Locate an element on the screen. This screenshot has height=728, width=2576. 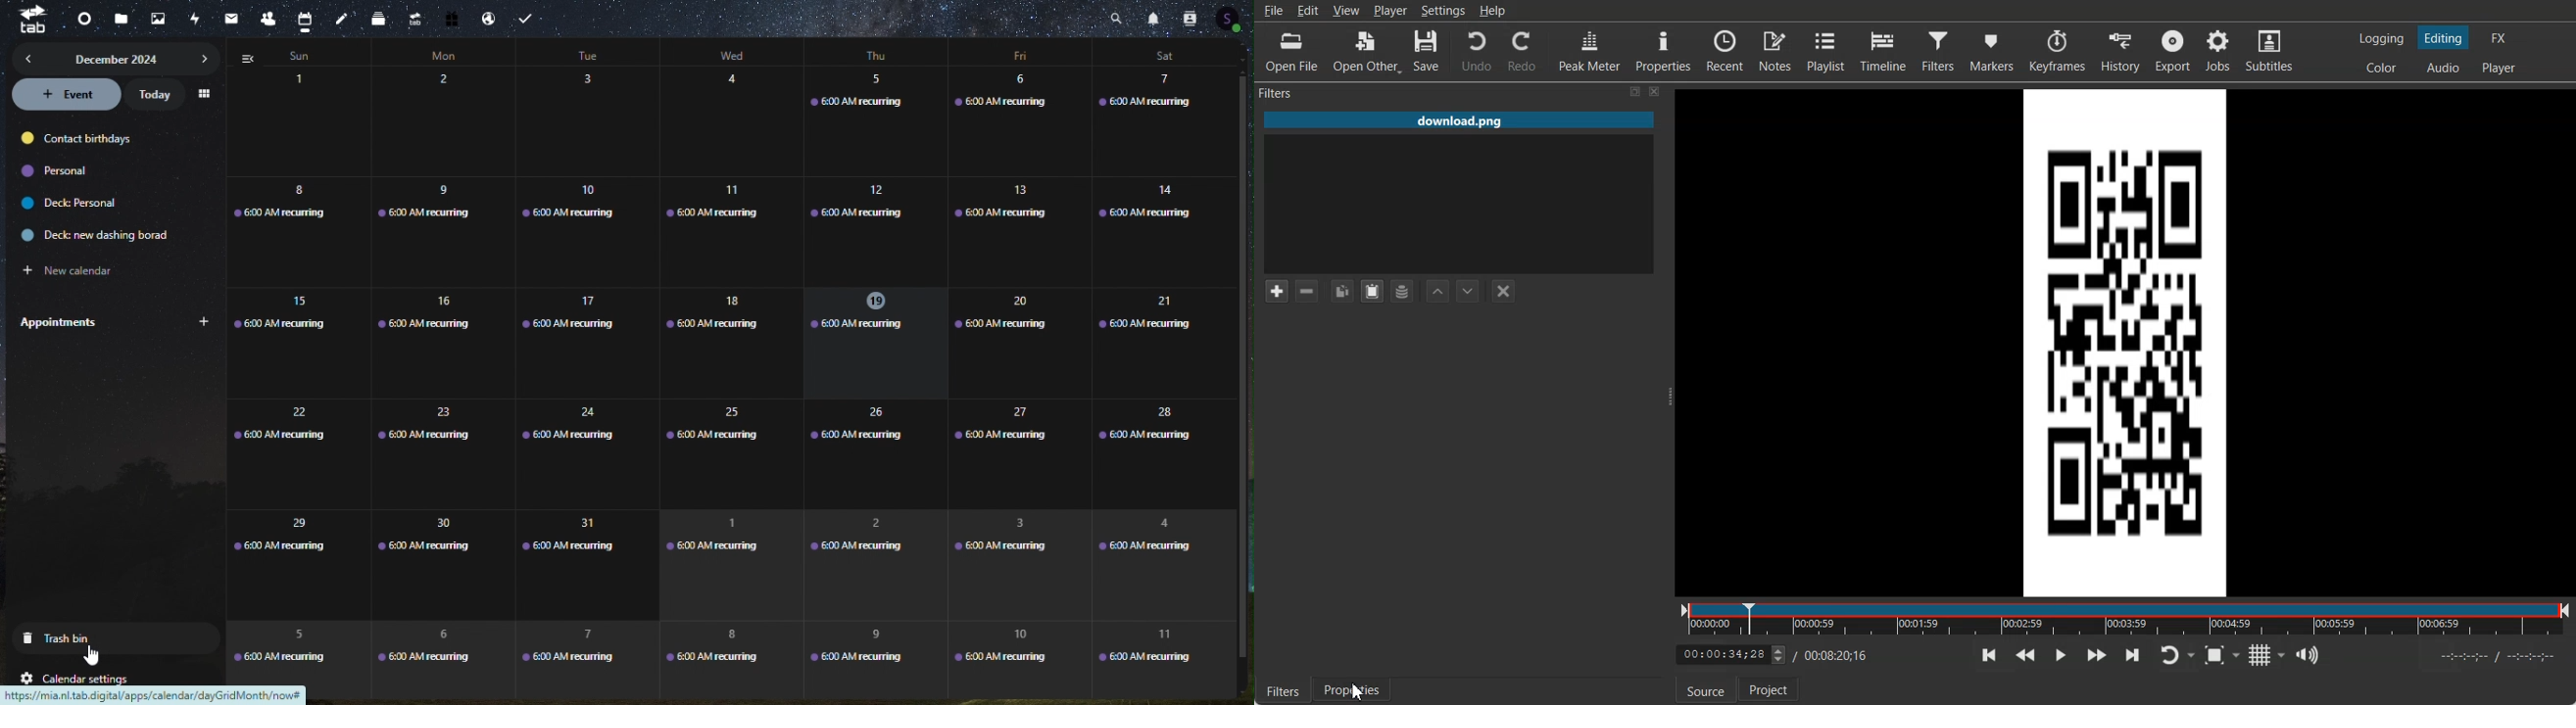
december 2024 is located at coordinates (117, 57).